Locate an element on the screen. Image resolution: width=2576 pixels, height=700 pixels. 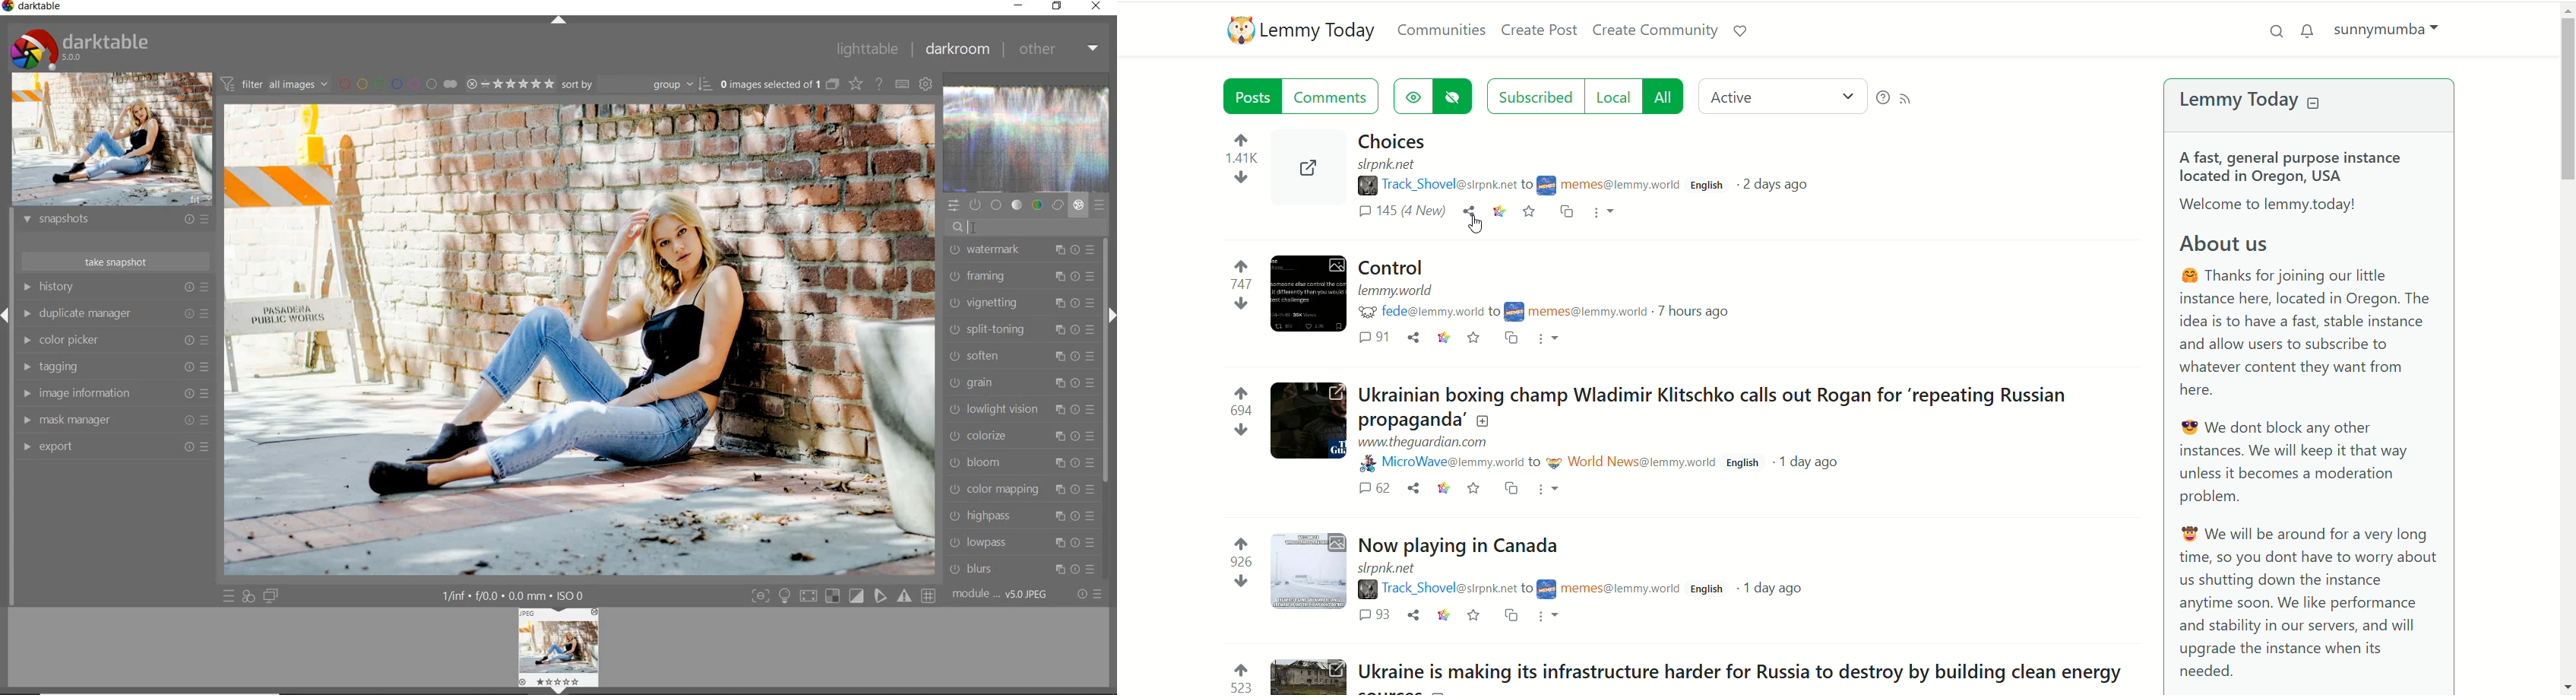
expand grouped images is located at coordinates (780, 84).